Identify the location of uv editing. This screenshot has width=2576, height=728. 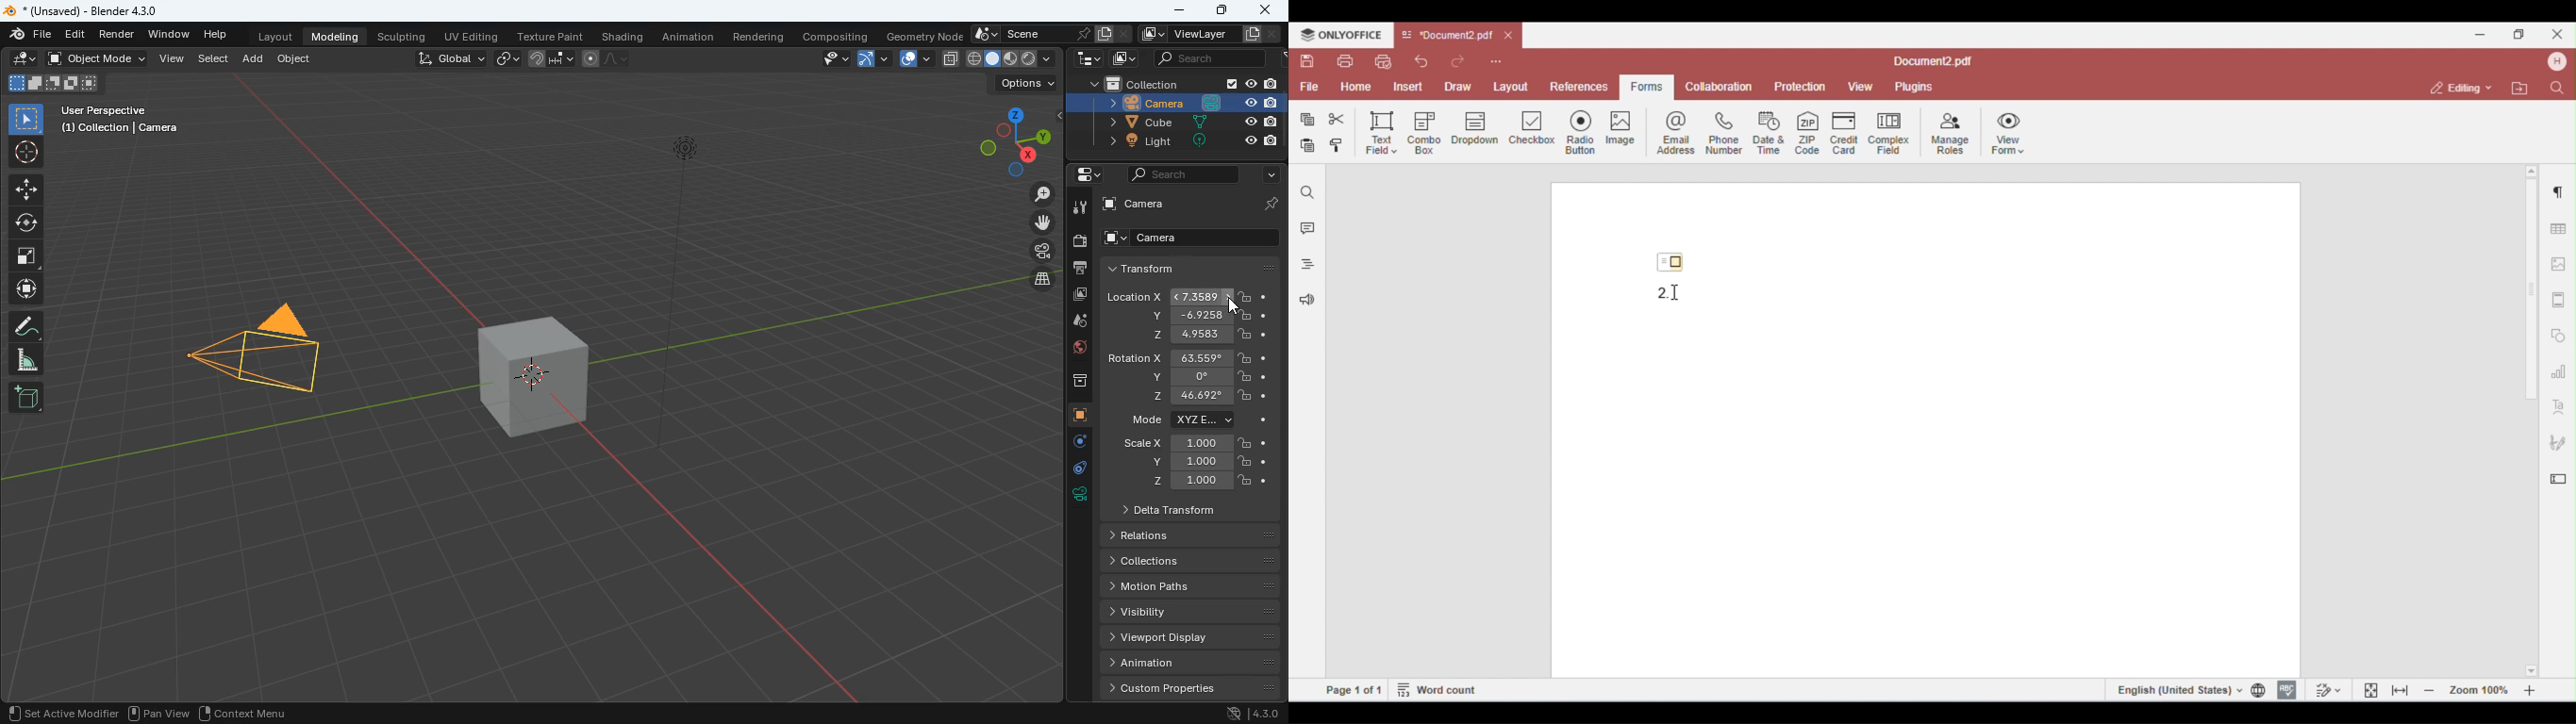
(472, 36).